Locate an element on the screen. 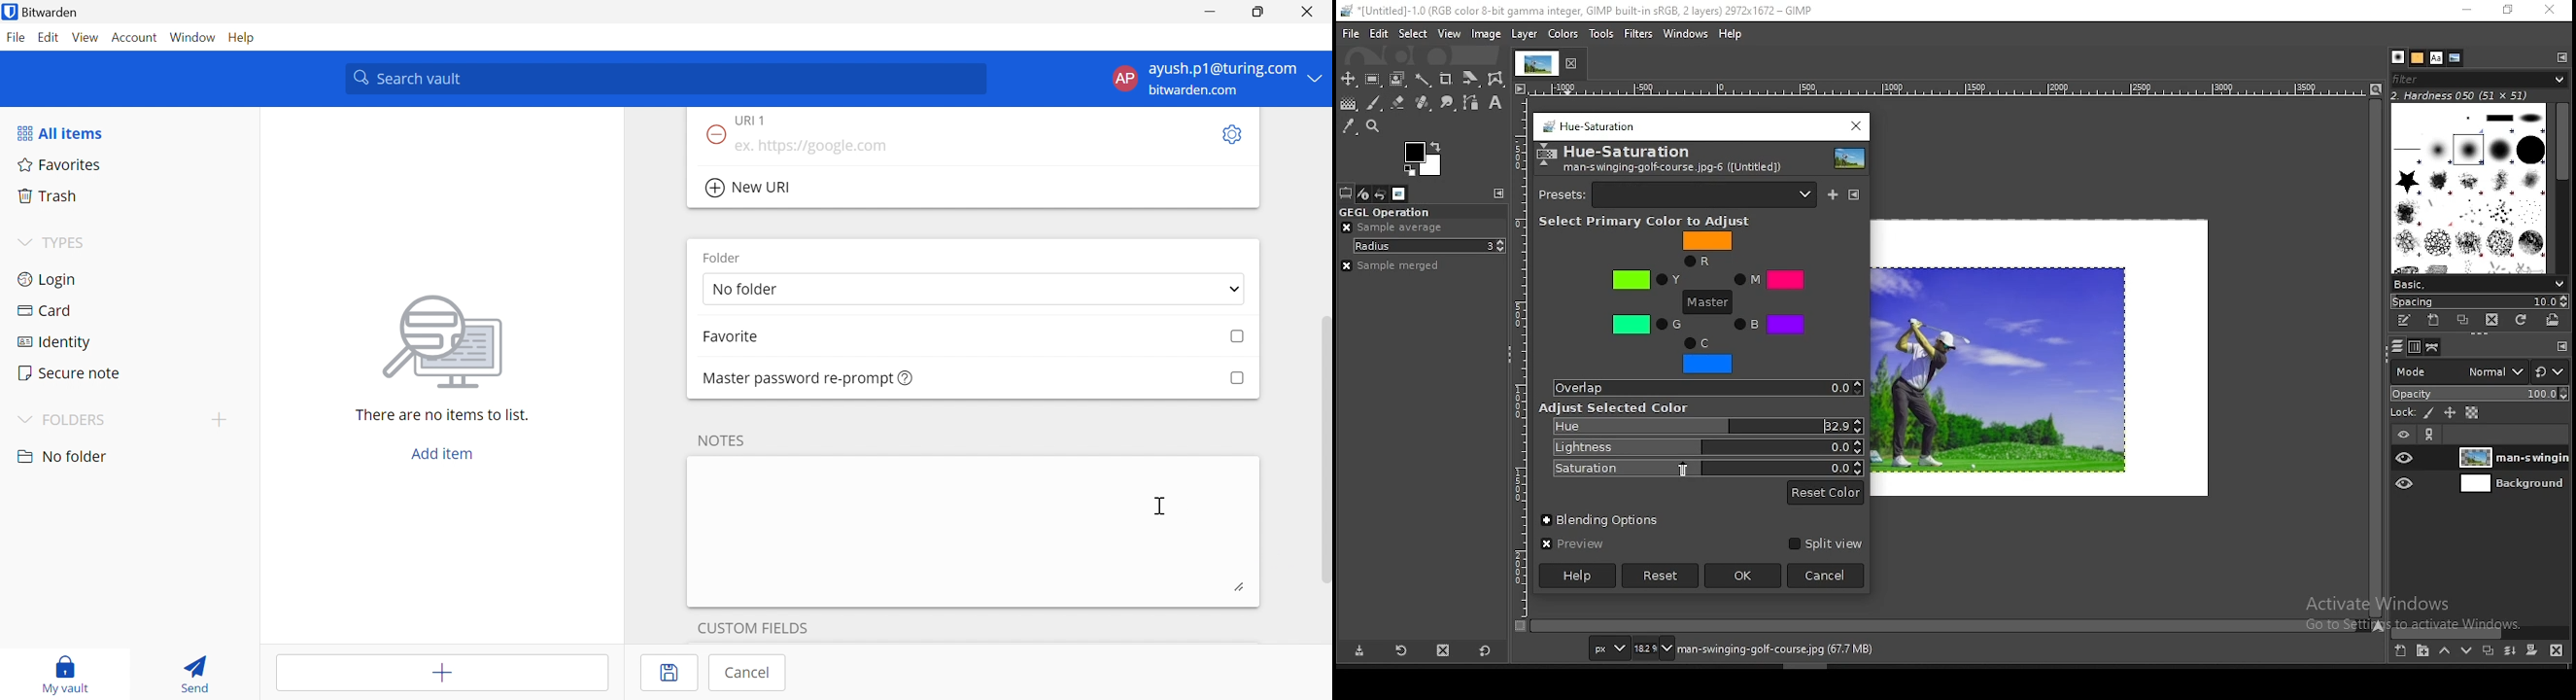 The width and height of the screenshot is (2576, 700). hue is located at coordinates (1705, 426).